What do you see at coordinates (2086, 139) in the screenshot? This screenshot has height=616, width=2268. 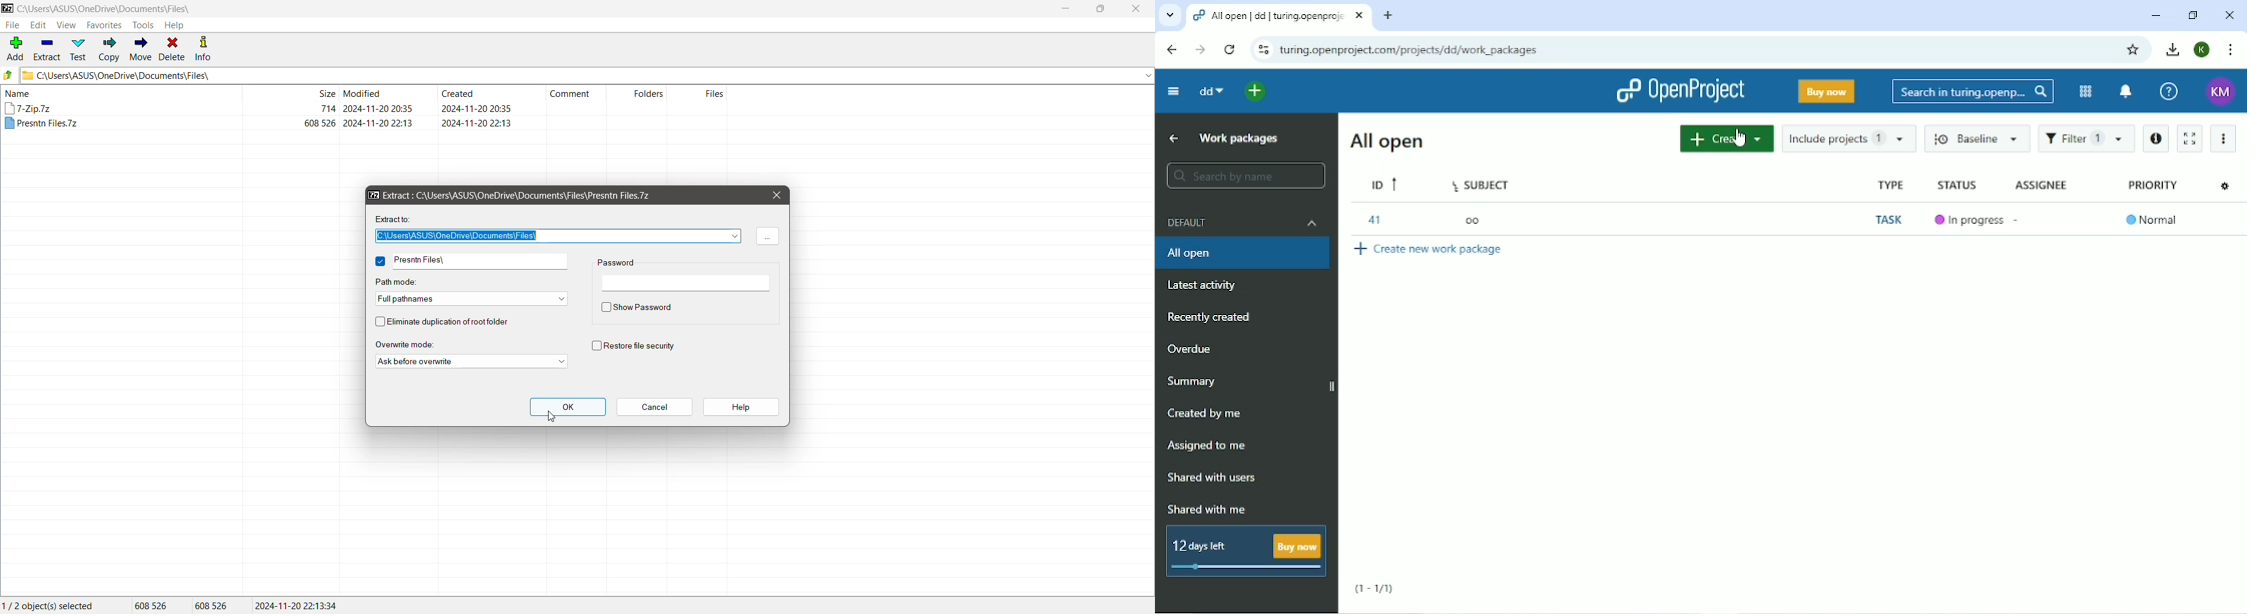 I see `Filter 1` at bounding box center [2086, 139].